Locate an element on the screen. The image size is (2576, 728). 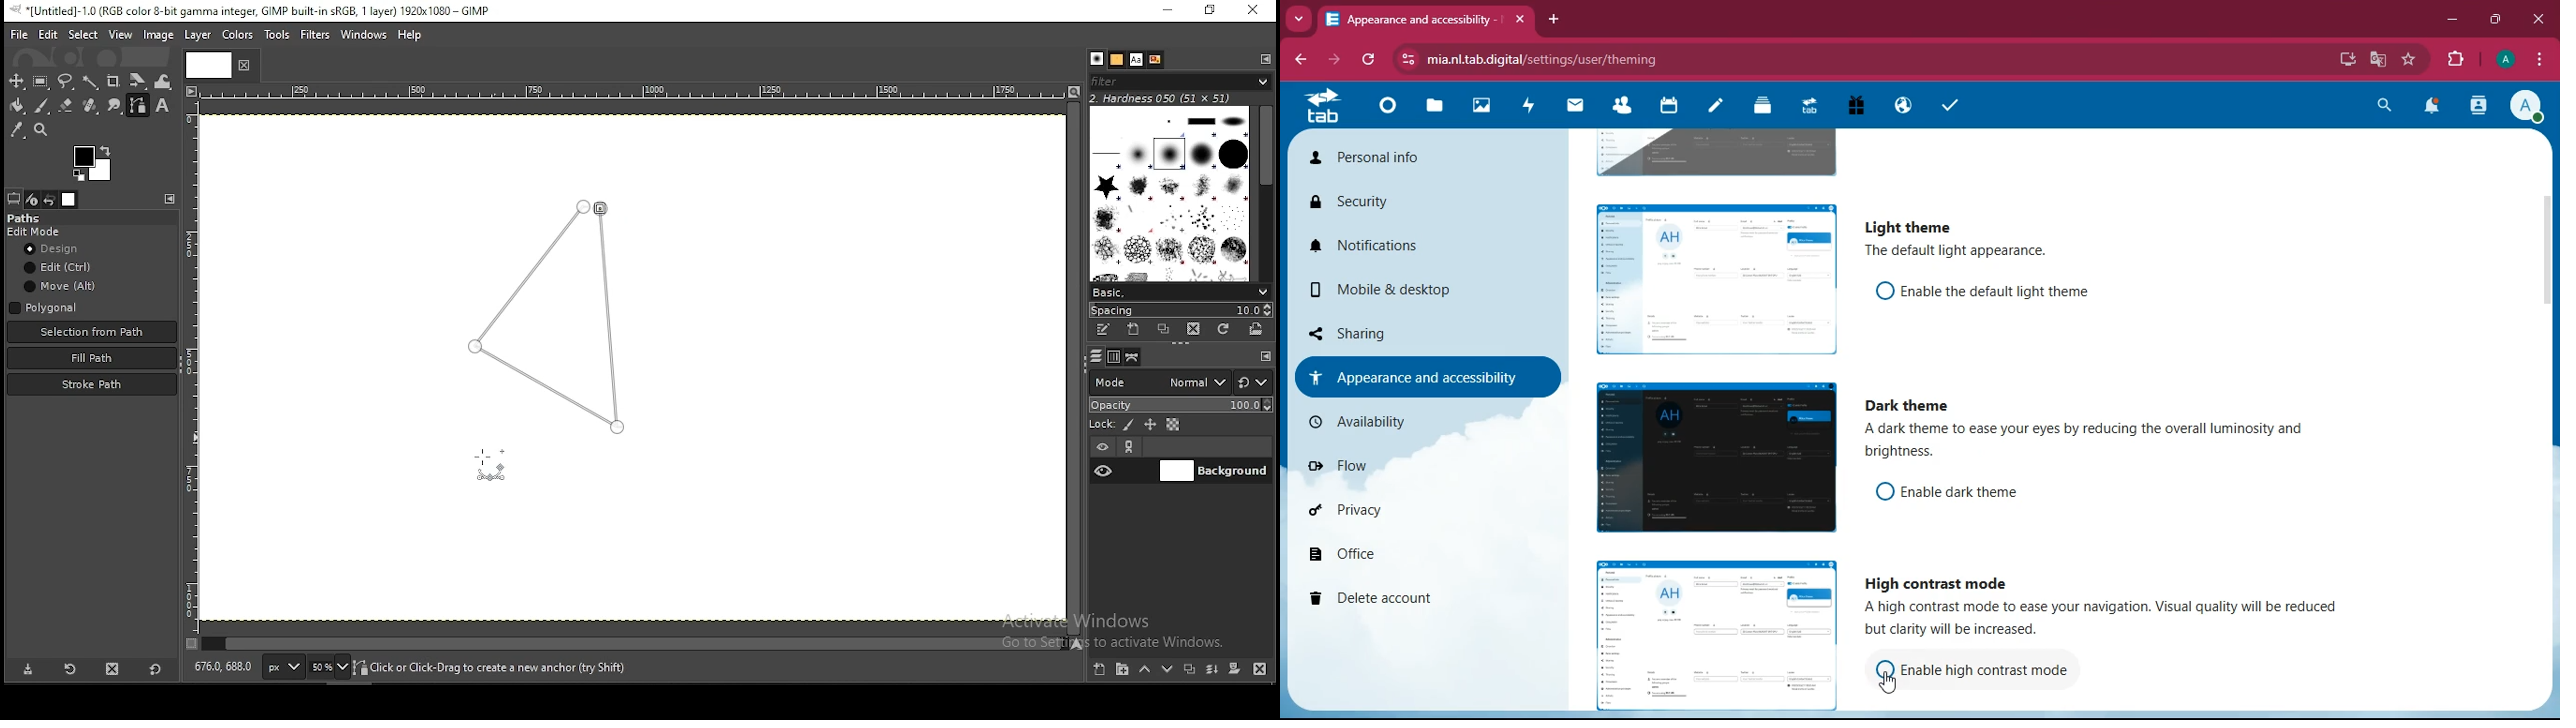
scroll bar is located at coordinates (632, 645).